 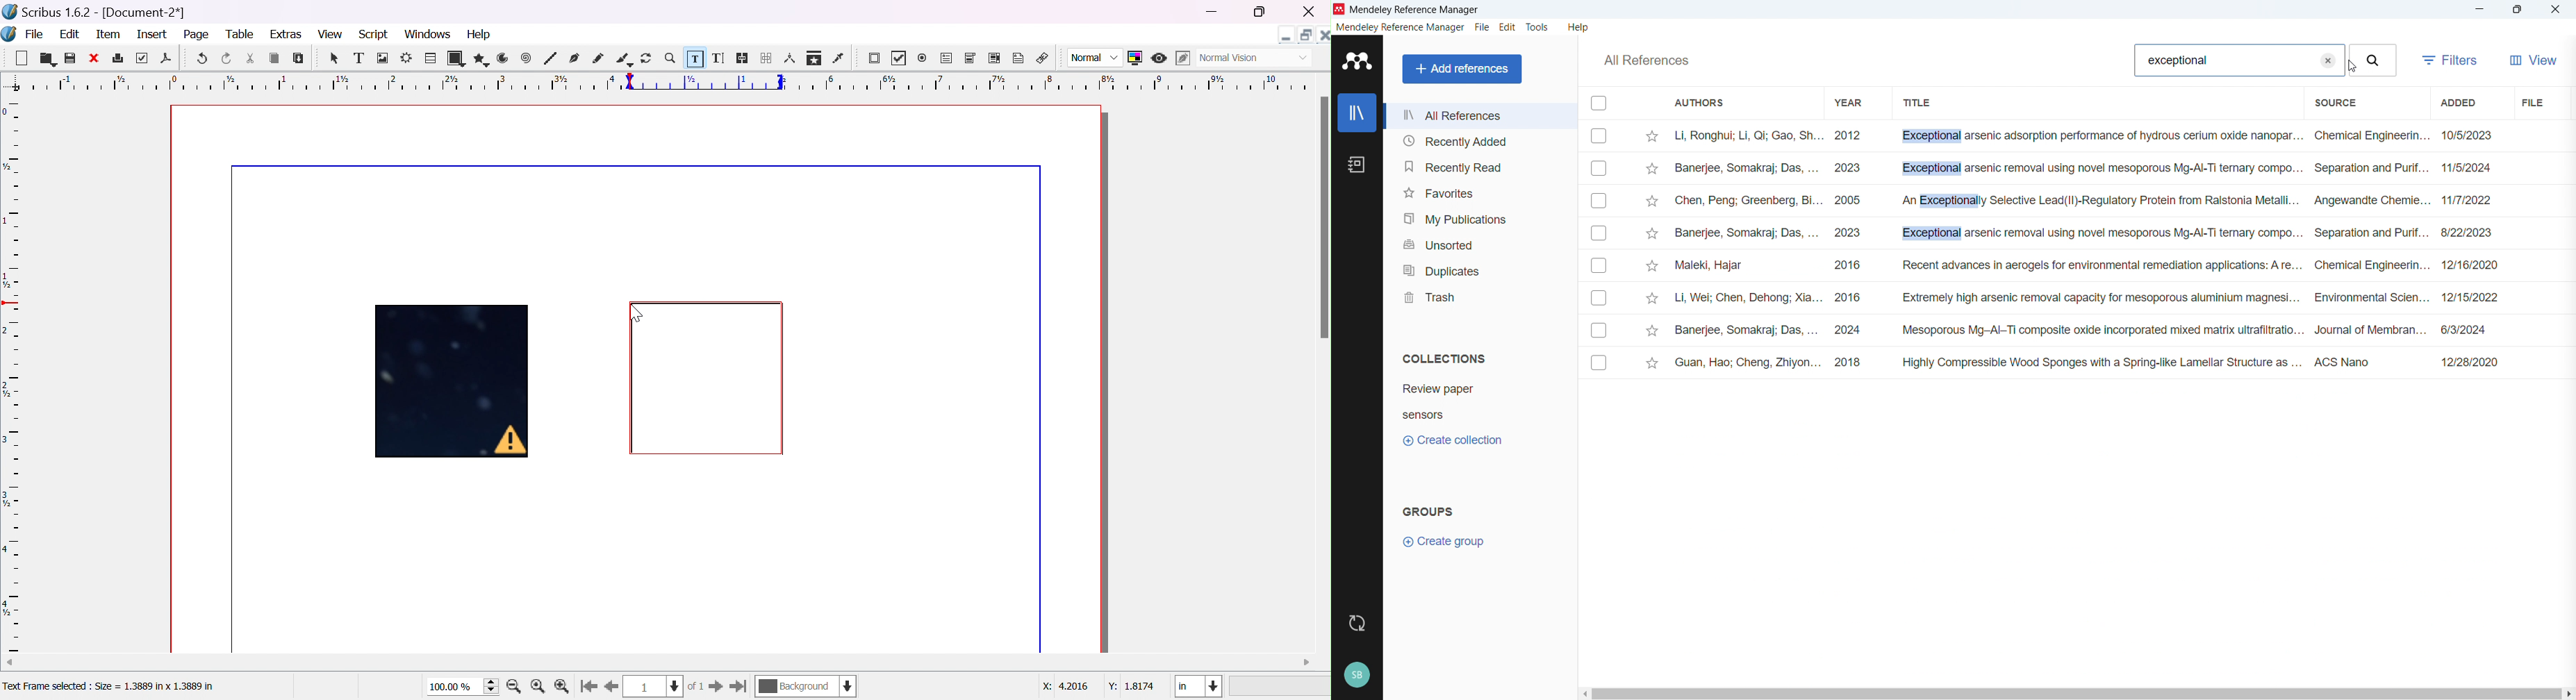 I want to click on measurements, so click(x=790, y=58).